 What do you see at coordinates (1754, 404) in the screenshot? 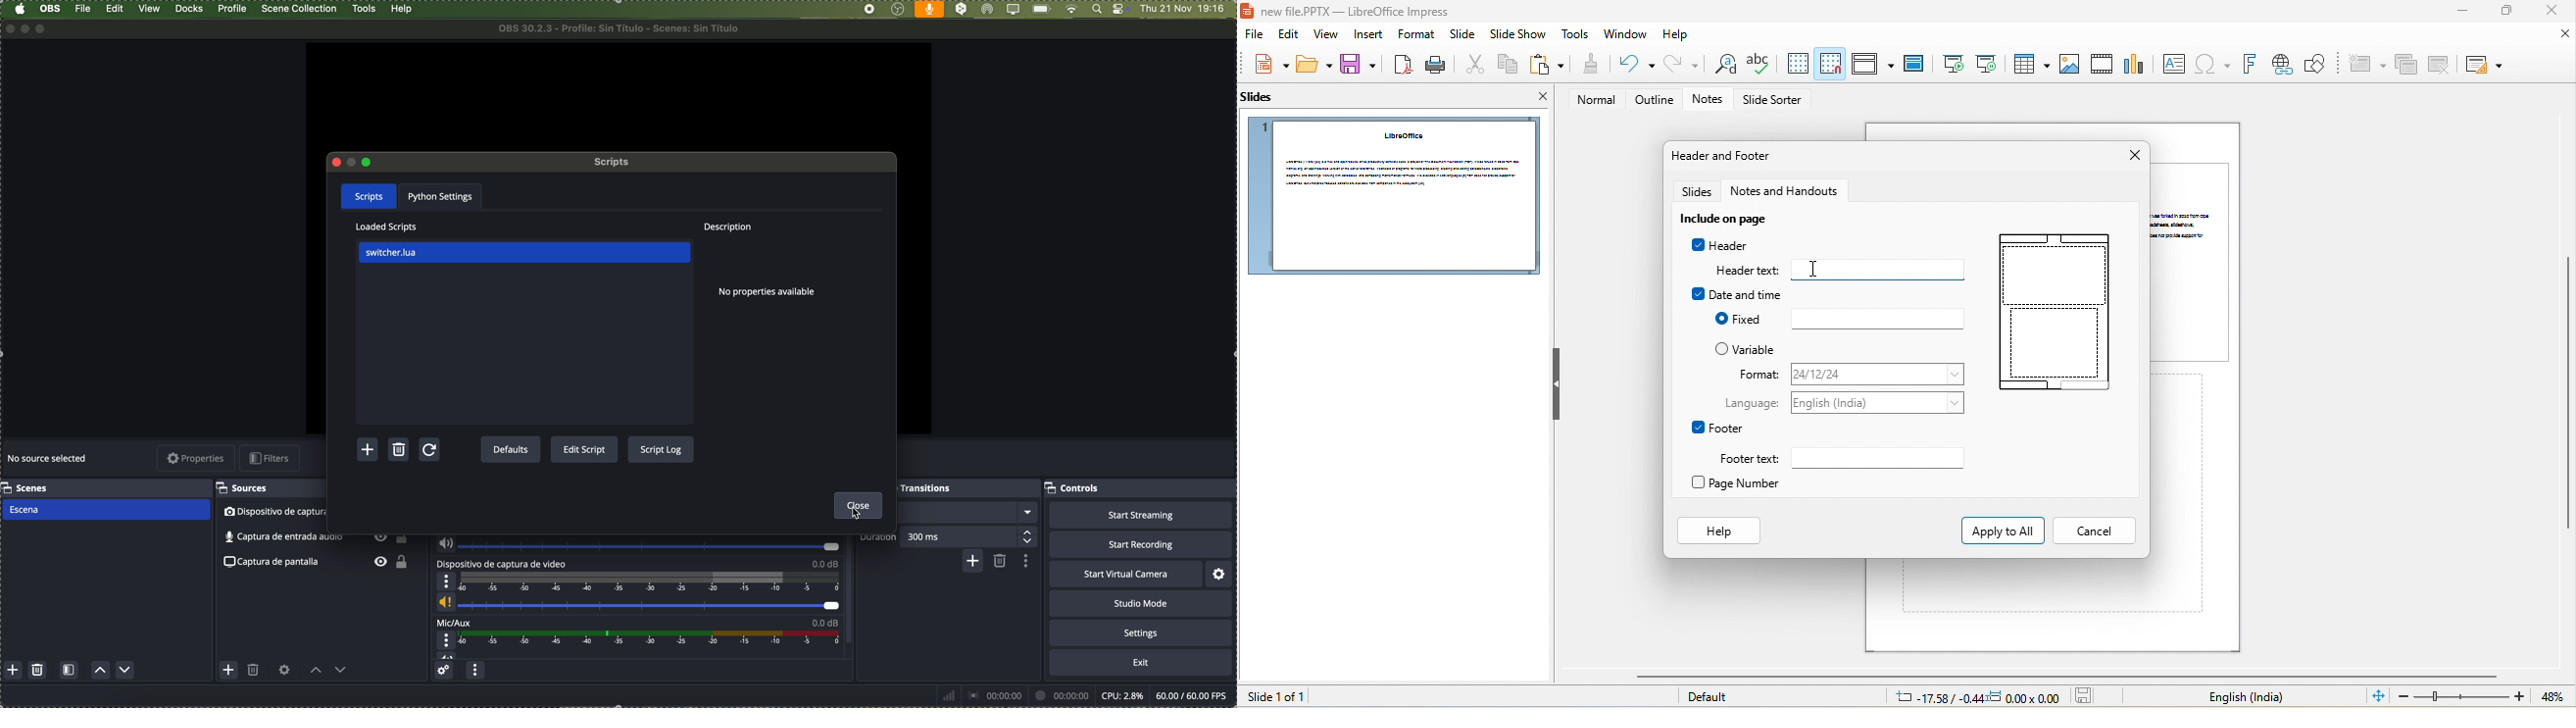
I see `Language:` at bounding box center [1754, 404].